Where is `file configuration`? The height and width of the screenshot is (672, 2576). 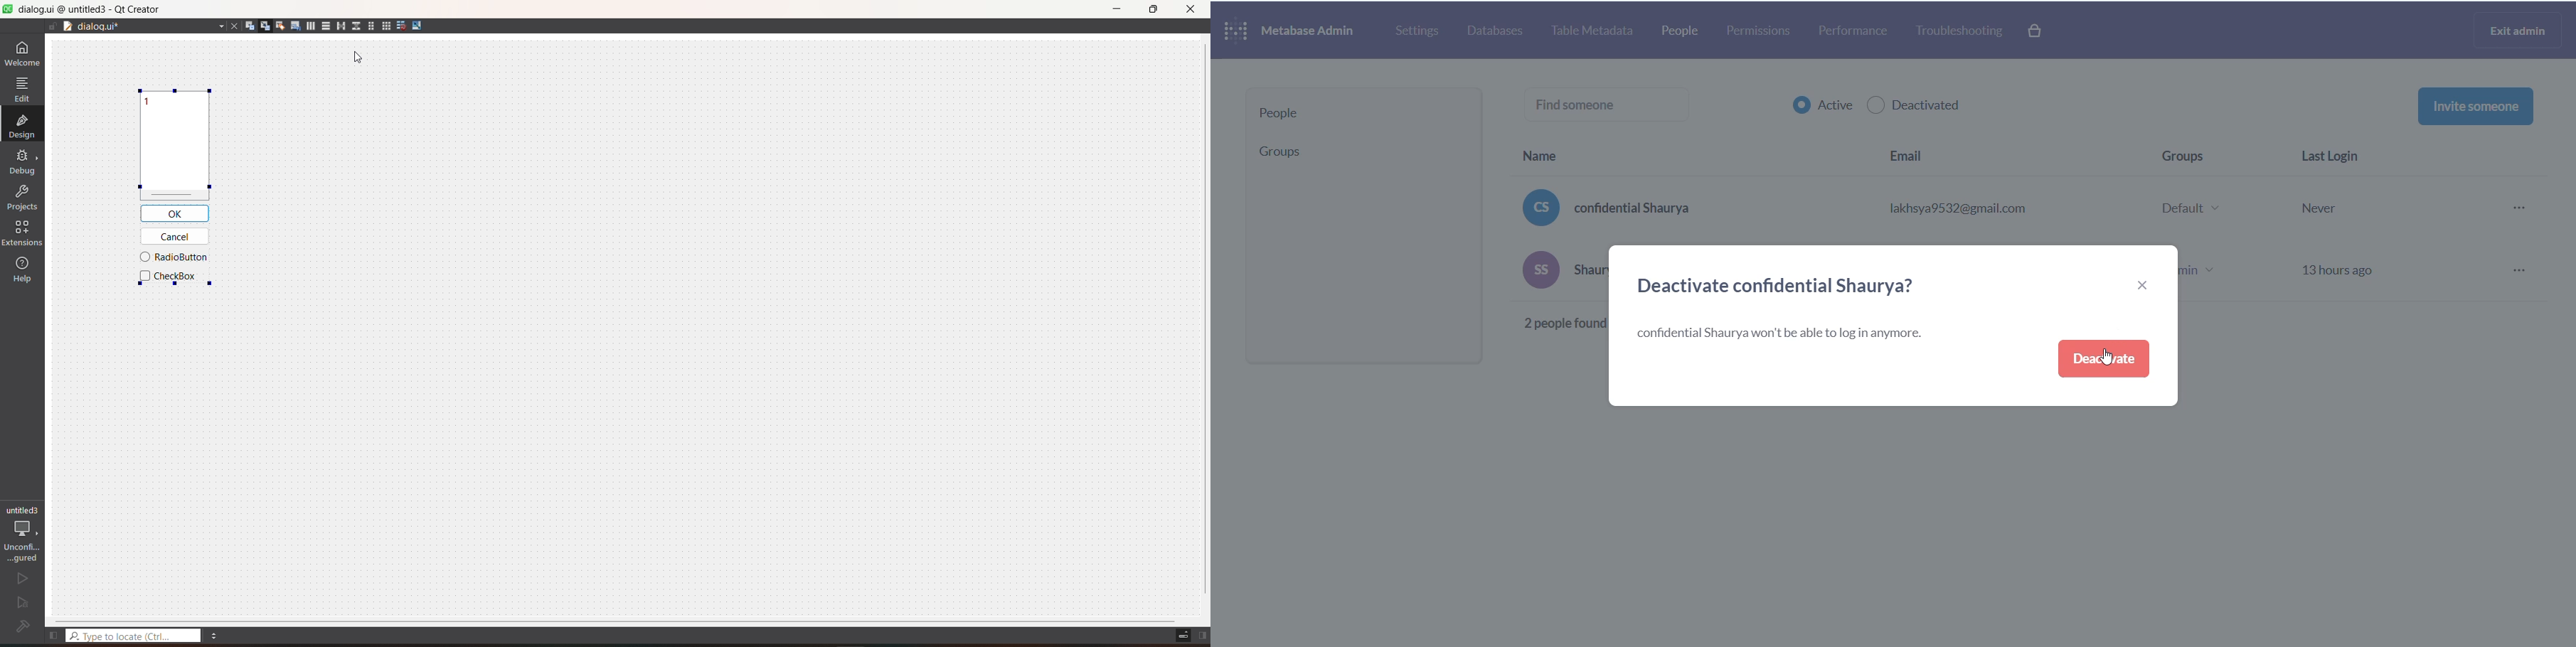
file configuration is located at coordinates (21, 627).